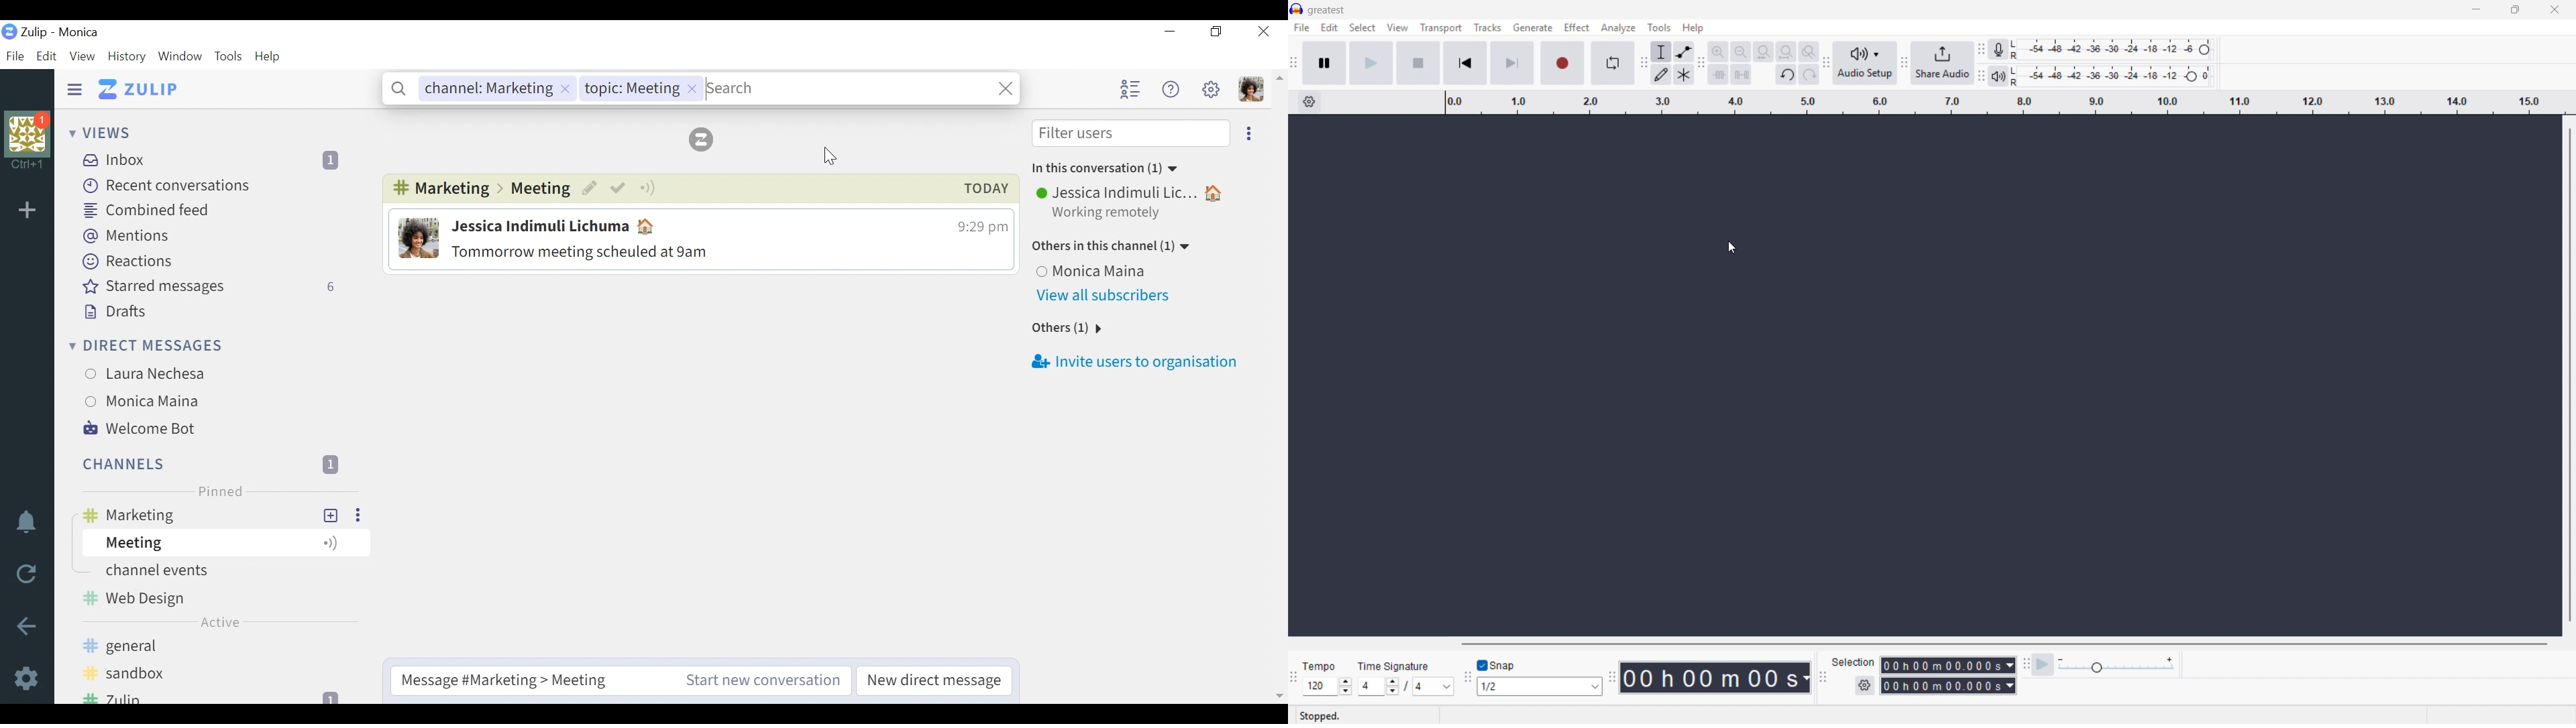 This screenshot has width=2576, height=728. What do you see at coordinates (1613, 63) in the screenshot?
I see `Enable looping ` at bounding box center [1613, 63].